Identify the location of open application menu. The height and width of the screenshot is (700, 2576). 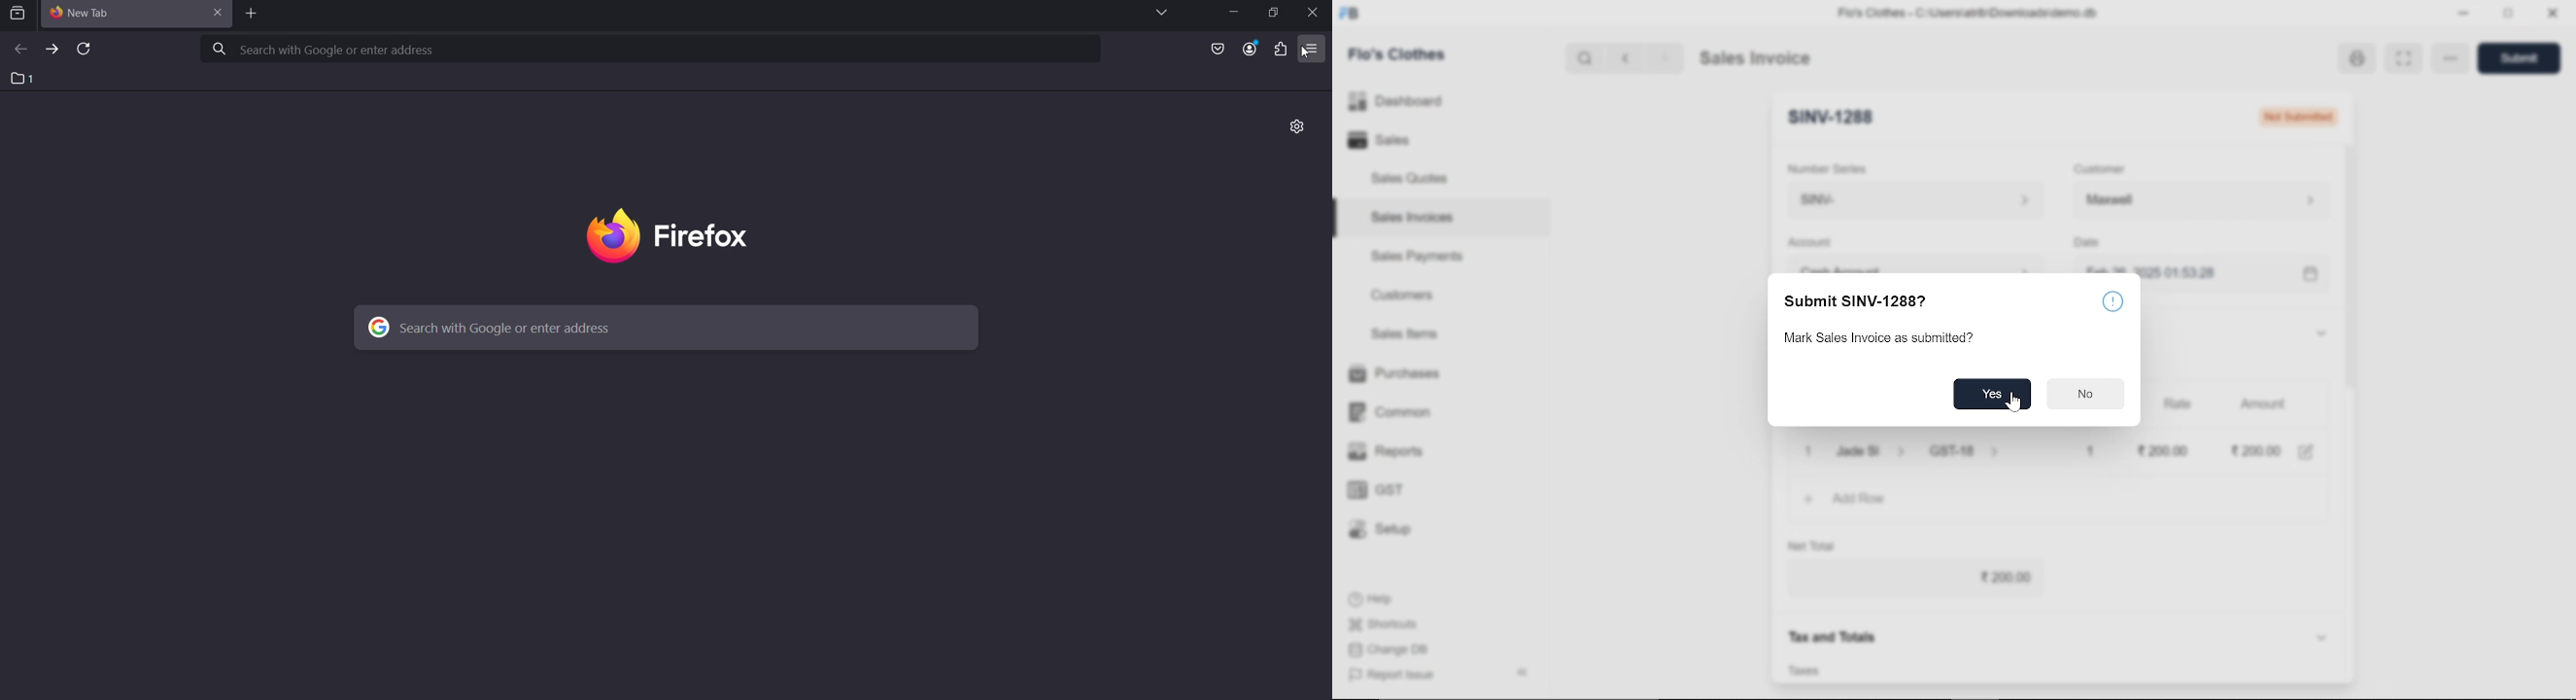
(1313, 49).